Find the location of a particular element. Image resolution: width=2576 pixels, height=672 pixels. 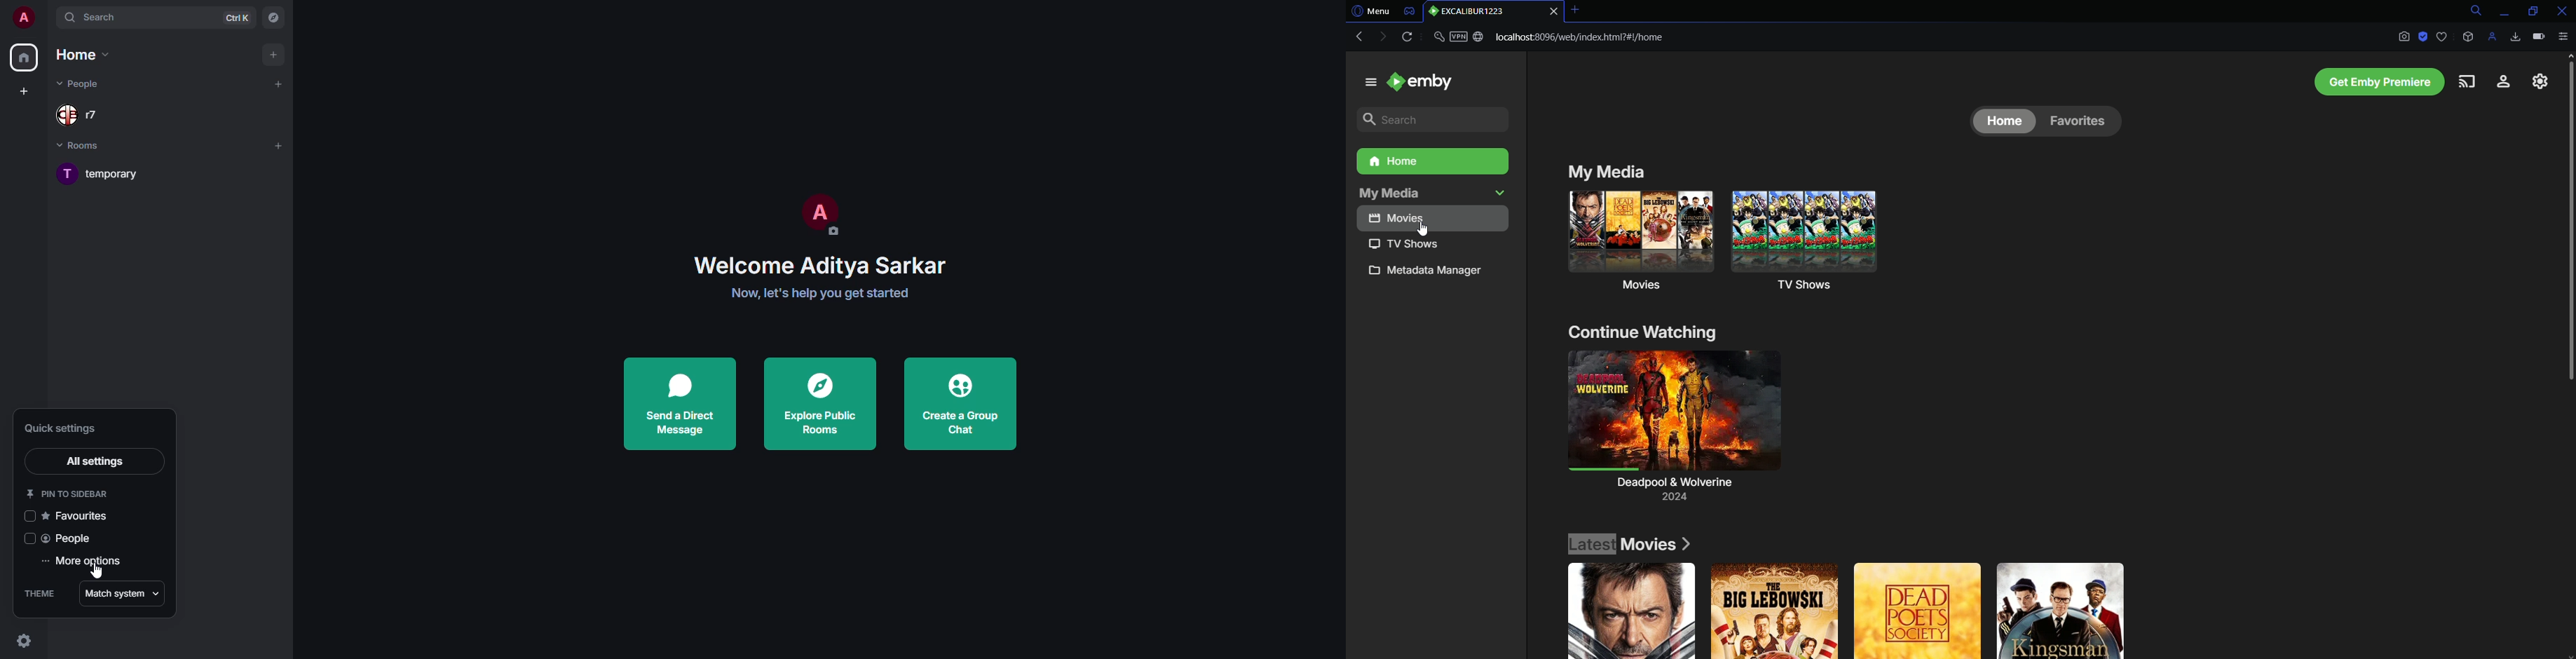

search is located at coordinates (97, 15).